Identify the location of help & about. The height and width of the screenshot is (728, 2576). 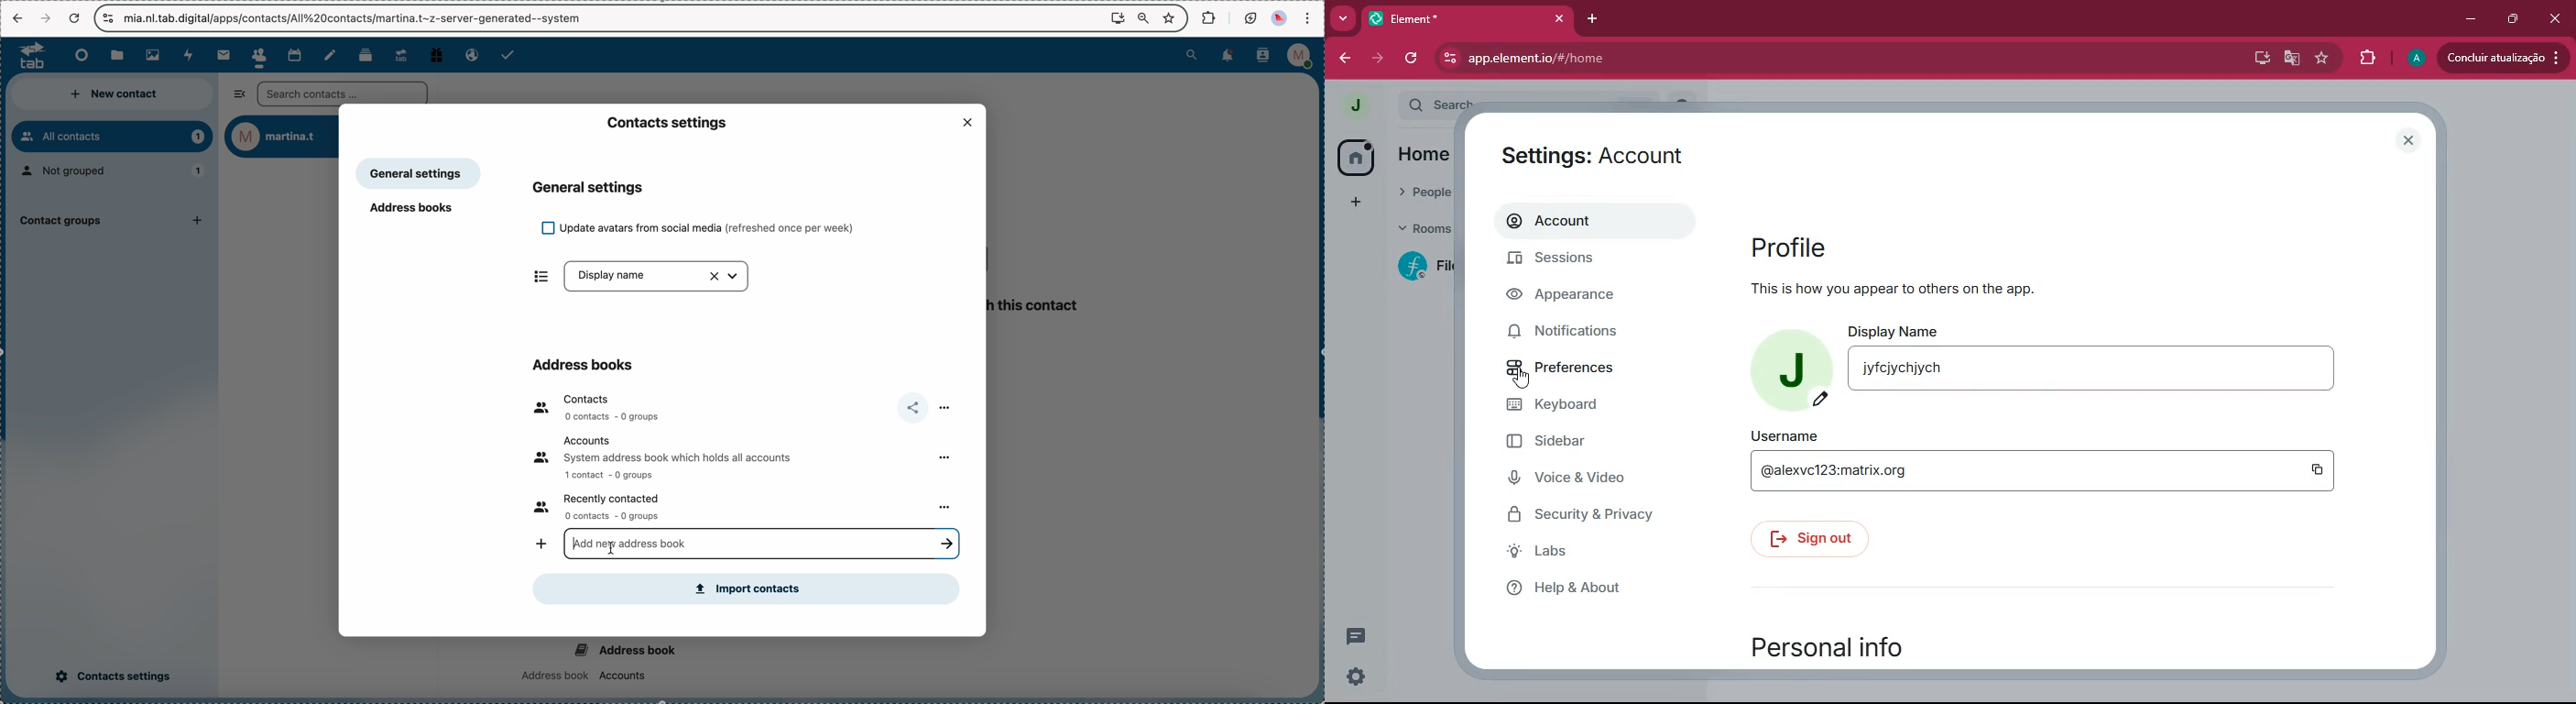
(1572, 588).